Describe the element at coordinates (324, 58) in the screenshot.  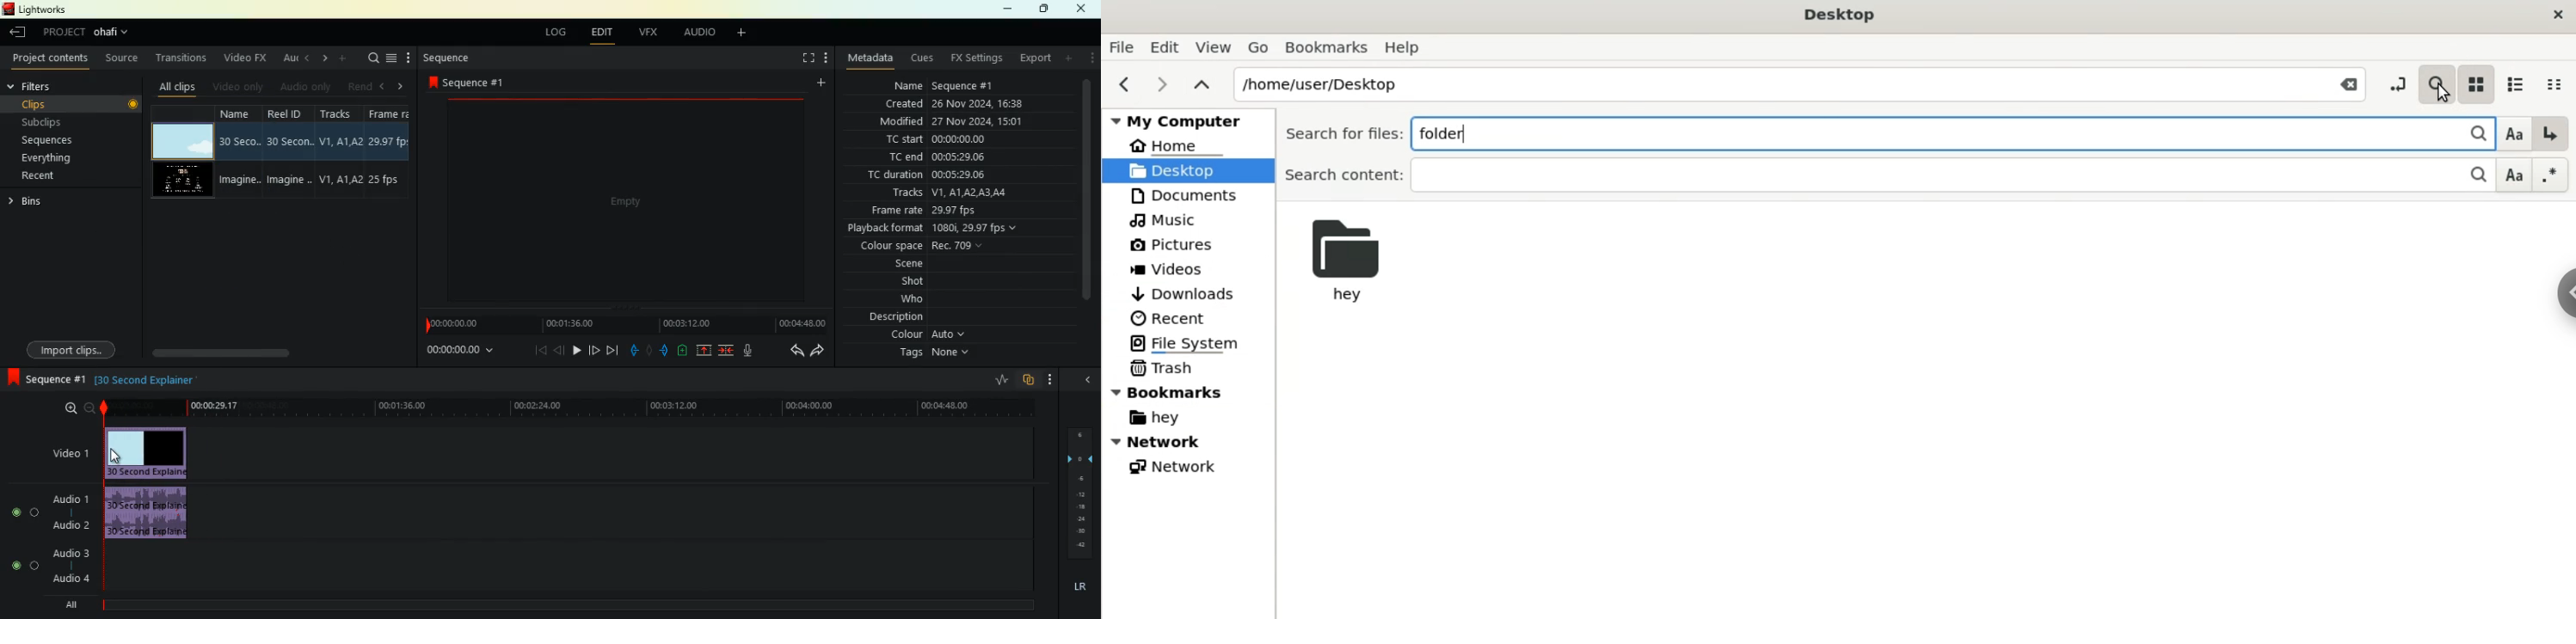
I see `right` at that location.